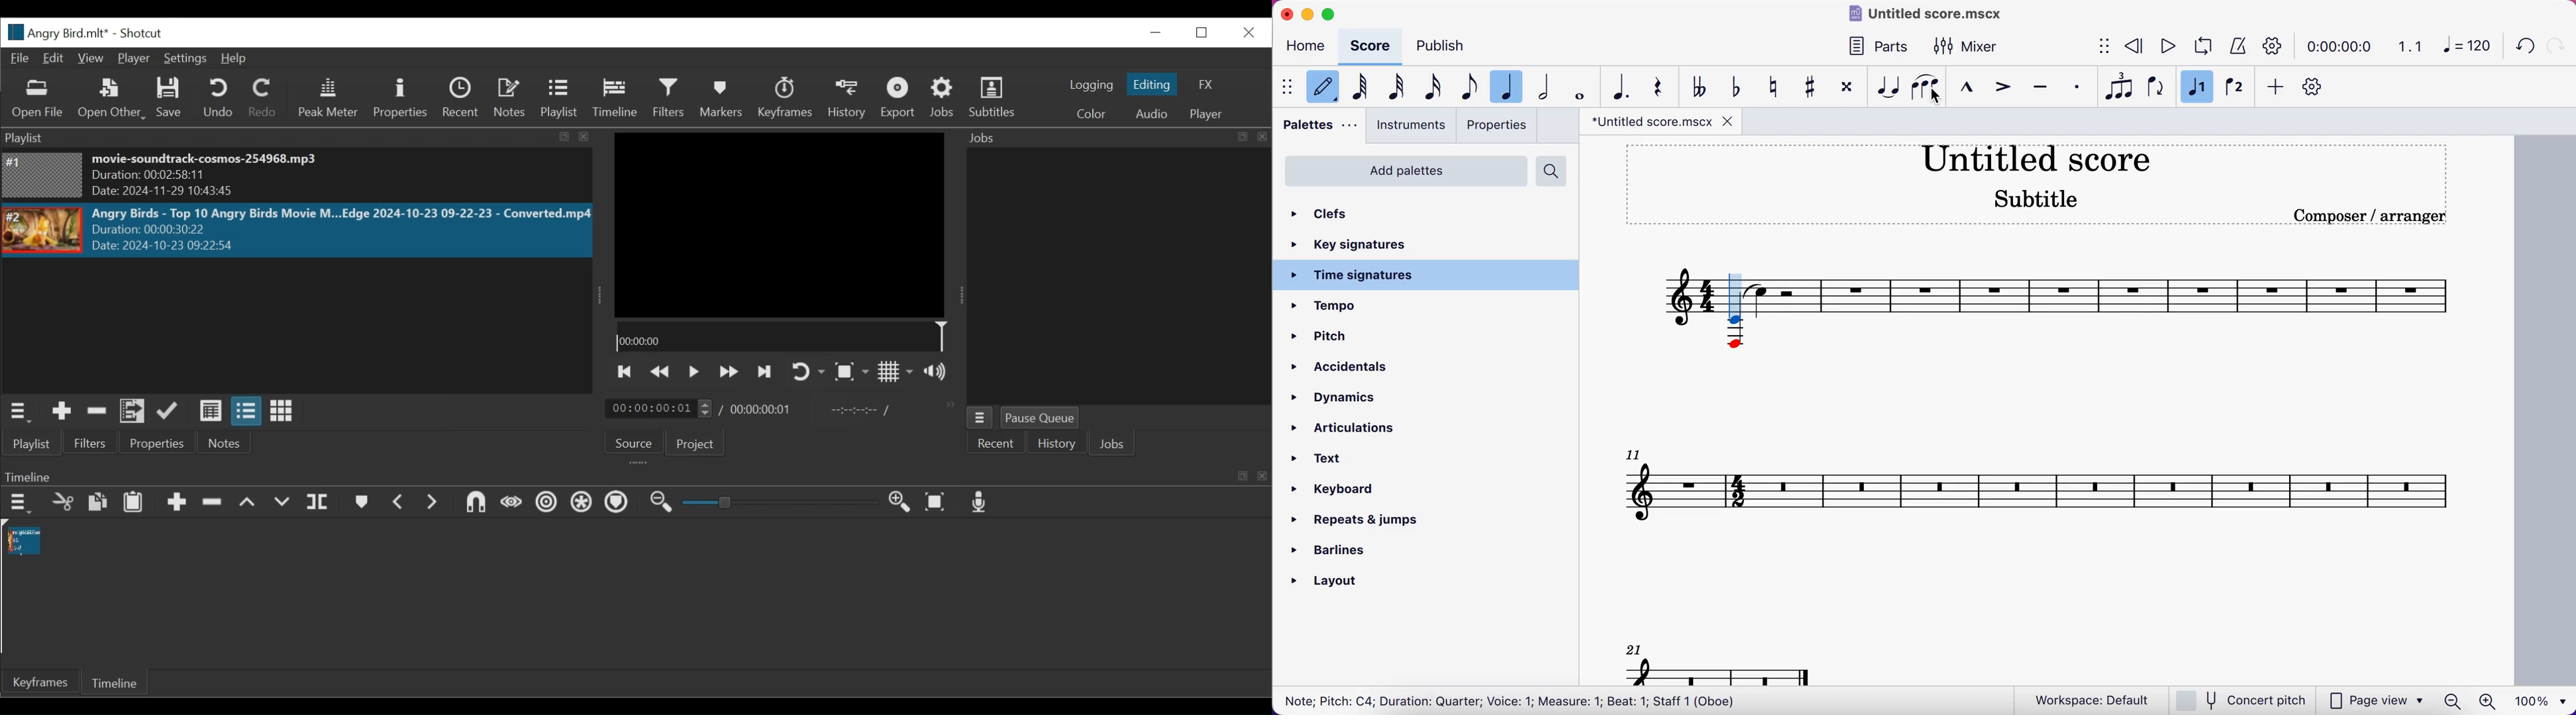 This screenshot has width=2576, height=728. I want to click on slur, so click(1924, 88).